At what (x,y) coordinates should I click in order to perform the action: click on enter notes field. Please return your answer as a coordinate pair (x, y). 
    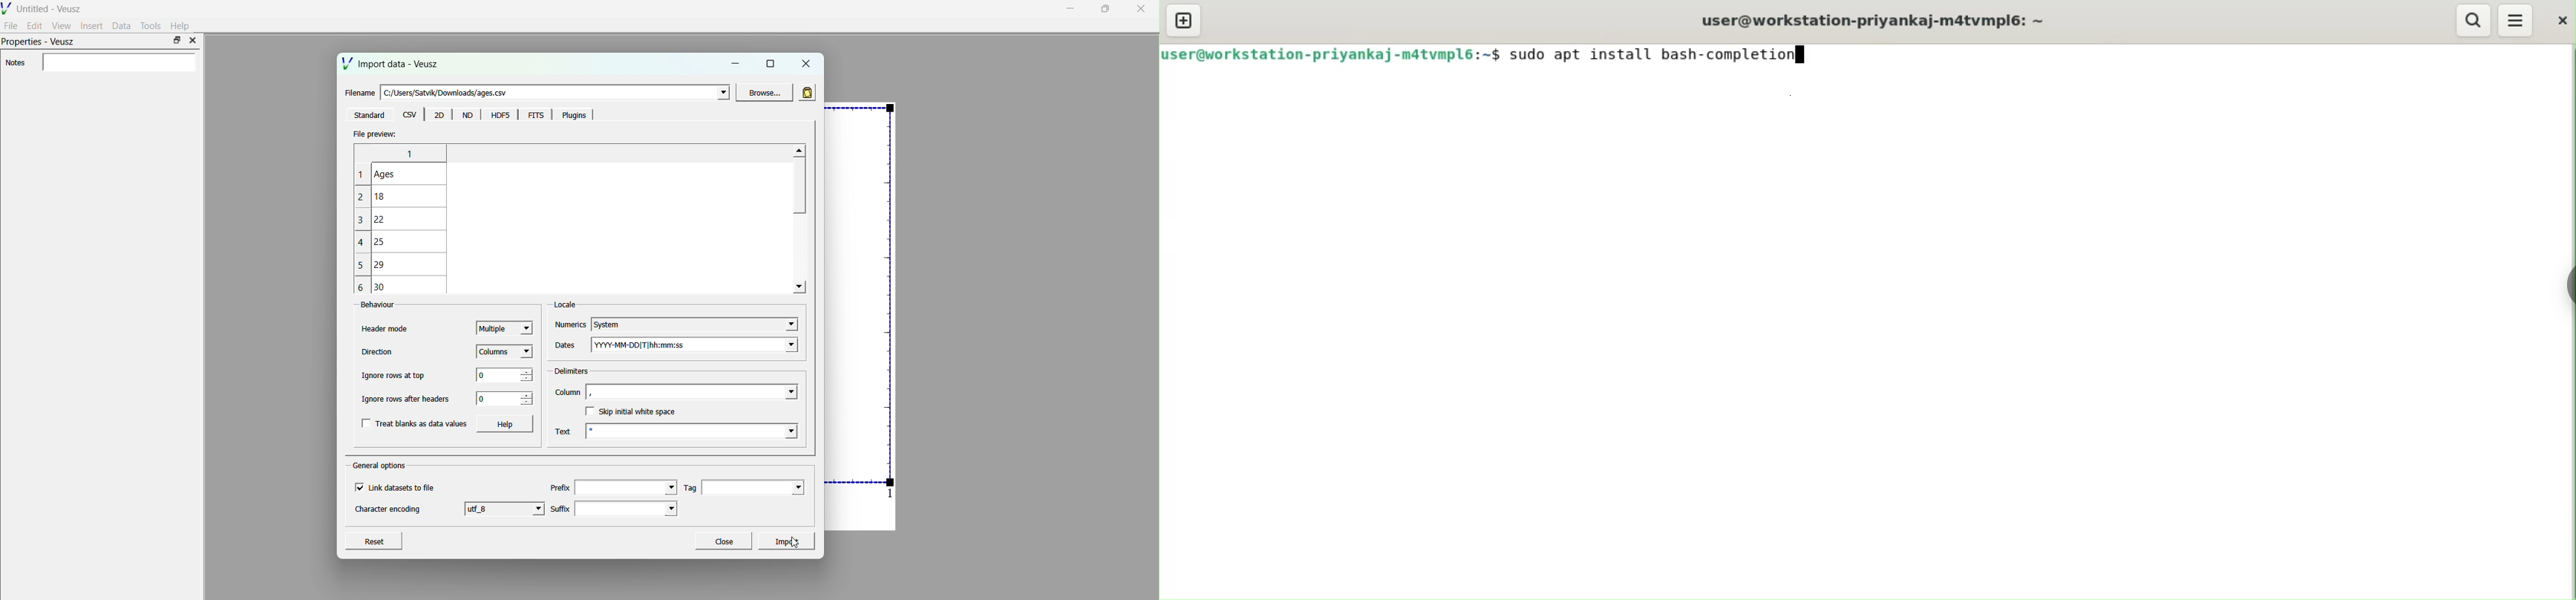
    Looking at the image, I should click on (119, 63).